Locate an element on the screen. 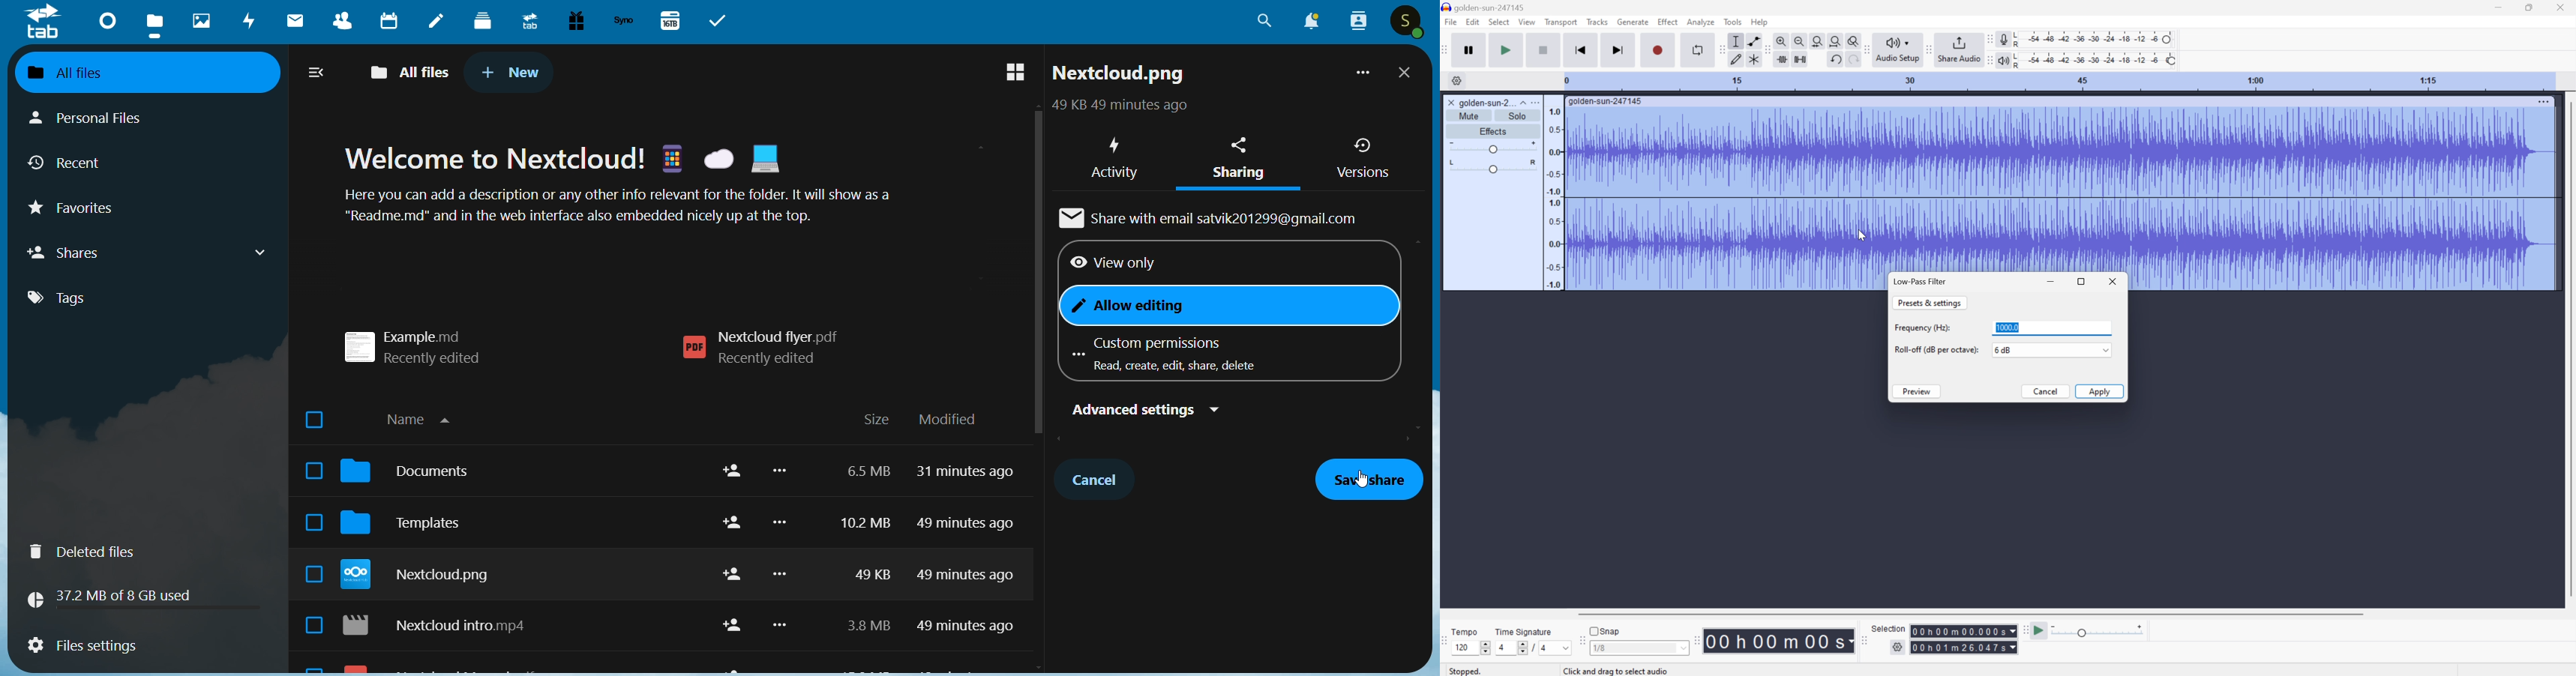  nextcloud intro  is located at coordinates (444, 628).